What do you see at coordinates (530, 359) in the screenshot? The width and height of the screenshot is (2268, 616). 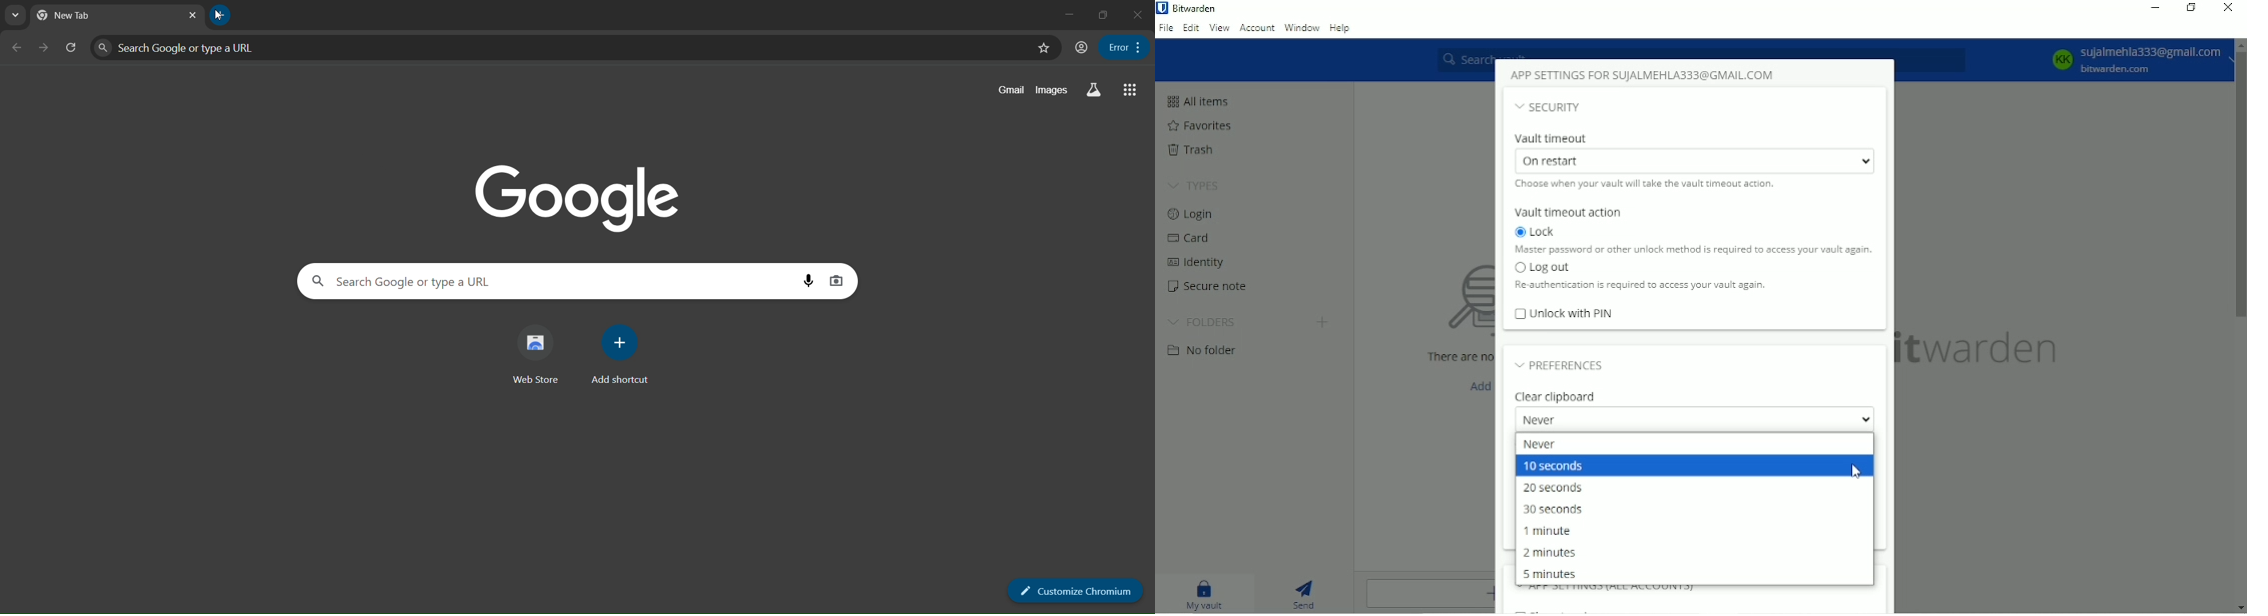 I see `web store` at bounding box center [530, 359].